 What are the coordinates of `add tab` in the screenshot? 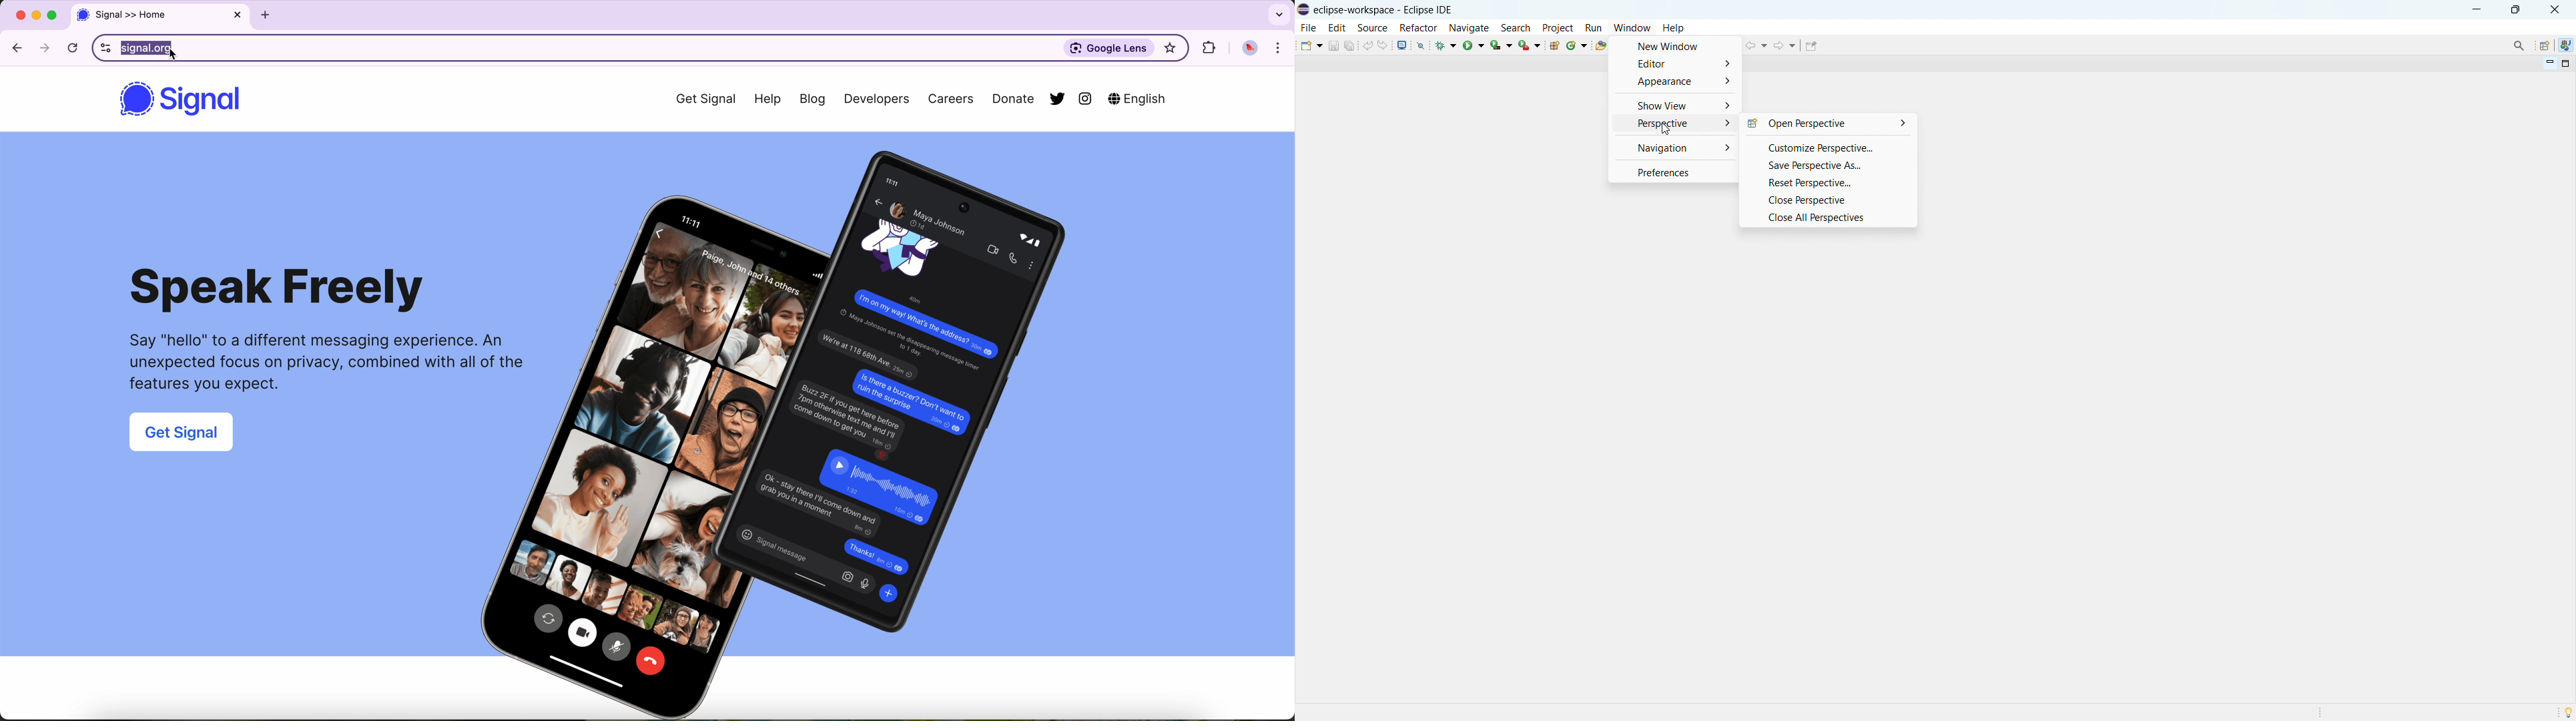 It's located at (264, 17).